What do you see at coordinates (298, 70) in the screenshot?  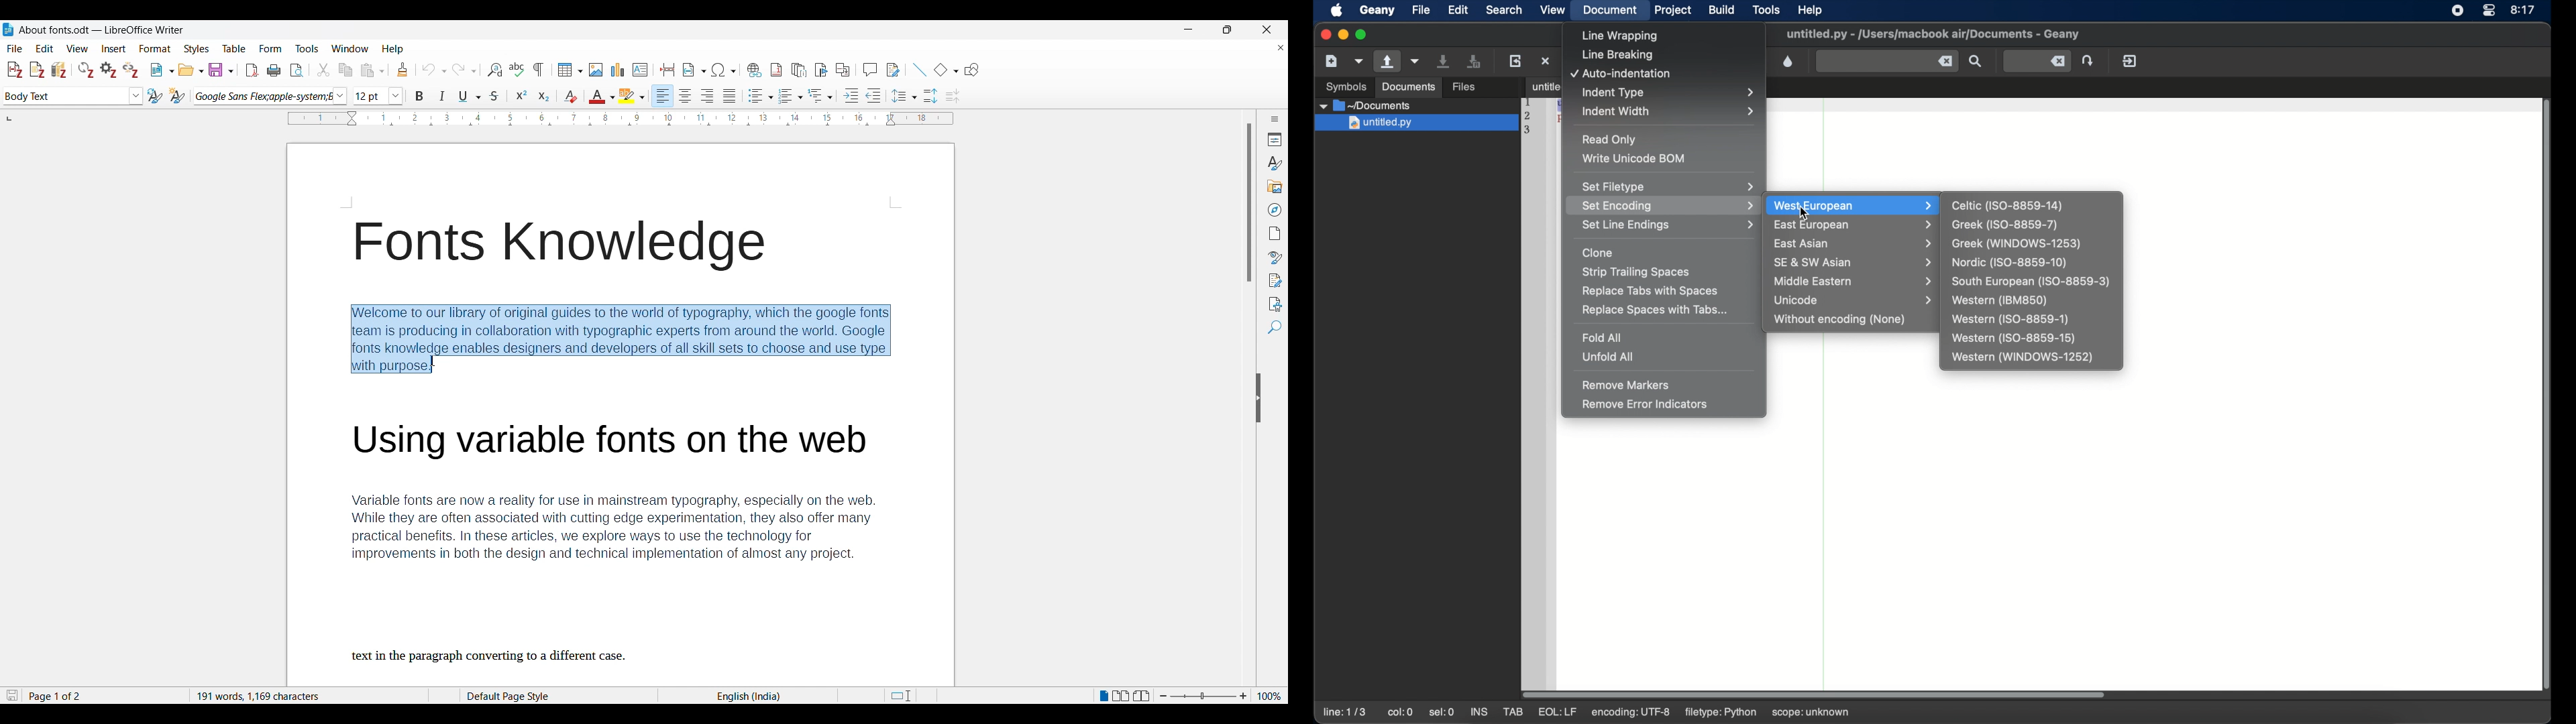 I see `Toggle print preview` at bounding box center [298, 70].